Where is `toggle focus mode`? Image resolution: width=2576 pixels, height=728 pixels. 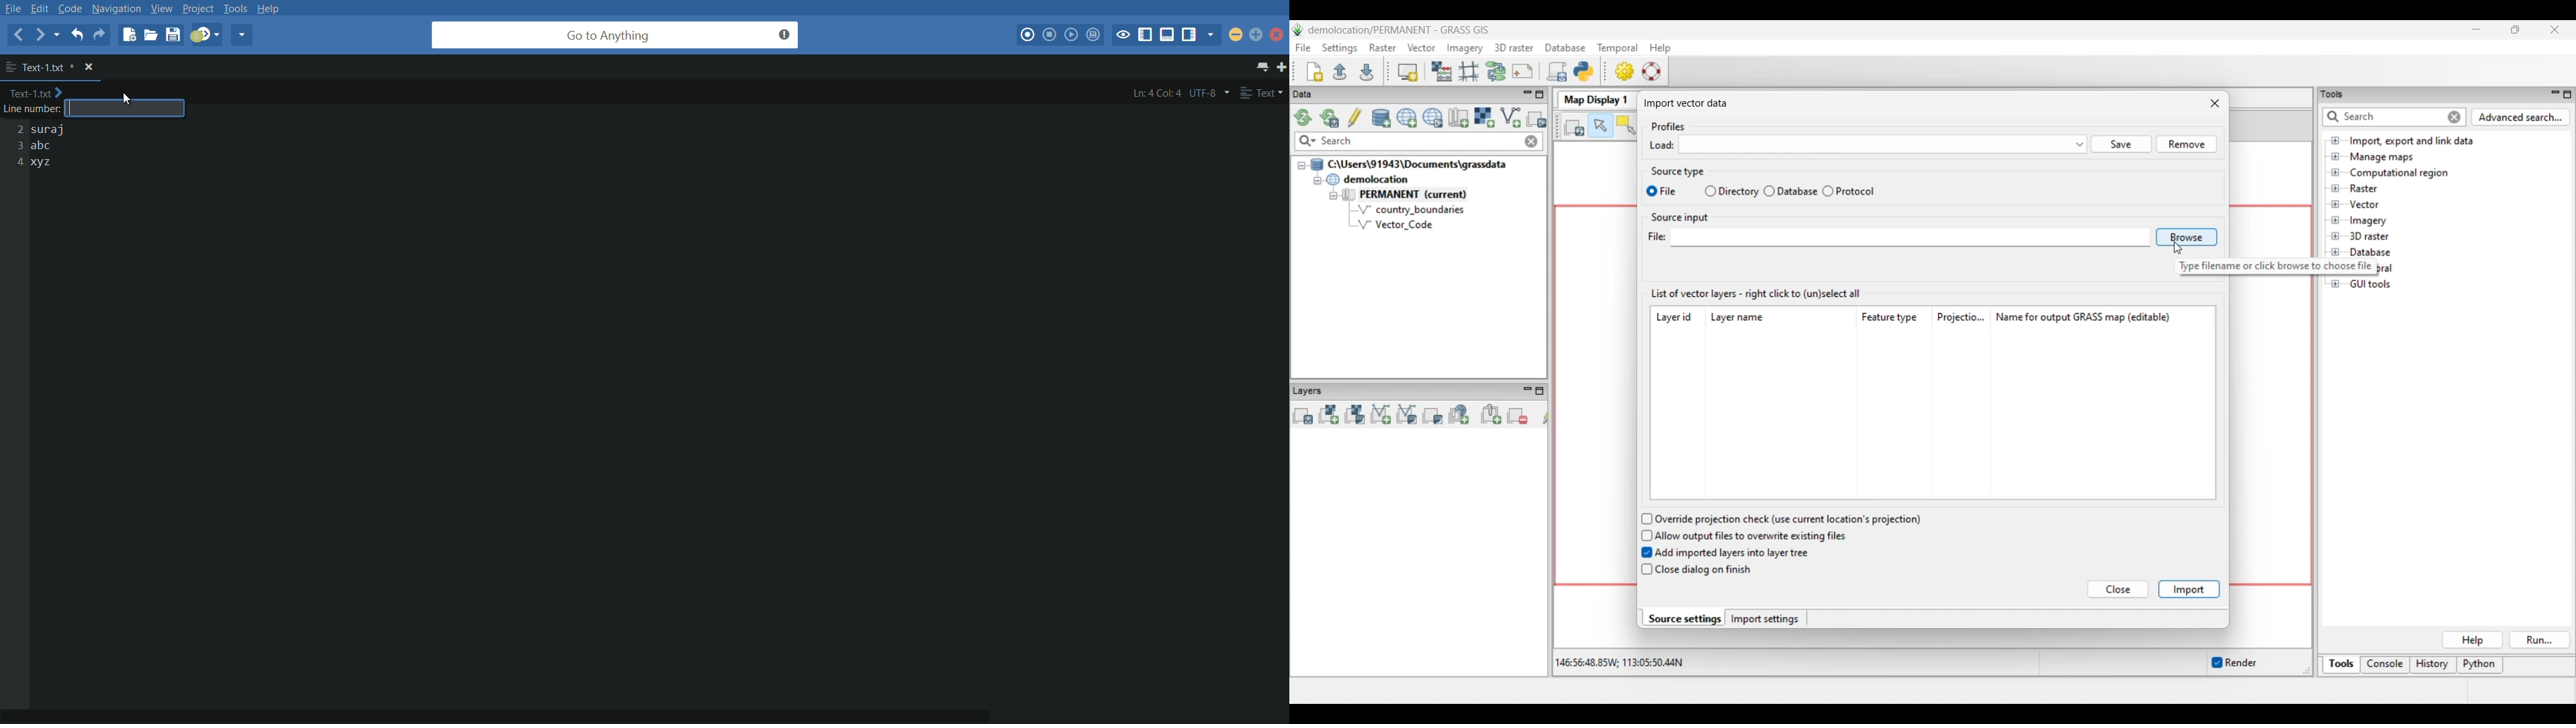 toggle focus mode is located at coordinates (1123, 35).